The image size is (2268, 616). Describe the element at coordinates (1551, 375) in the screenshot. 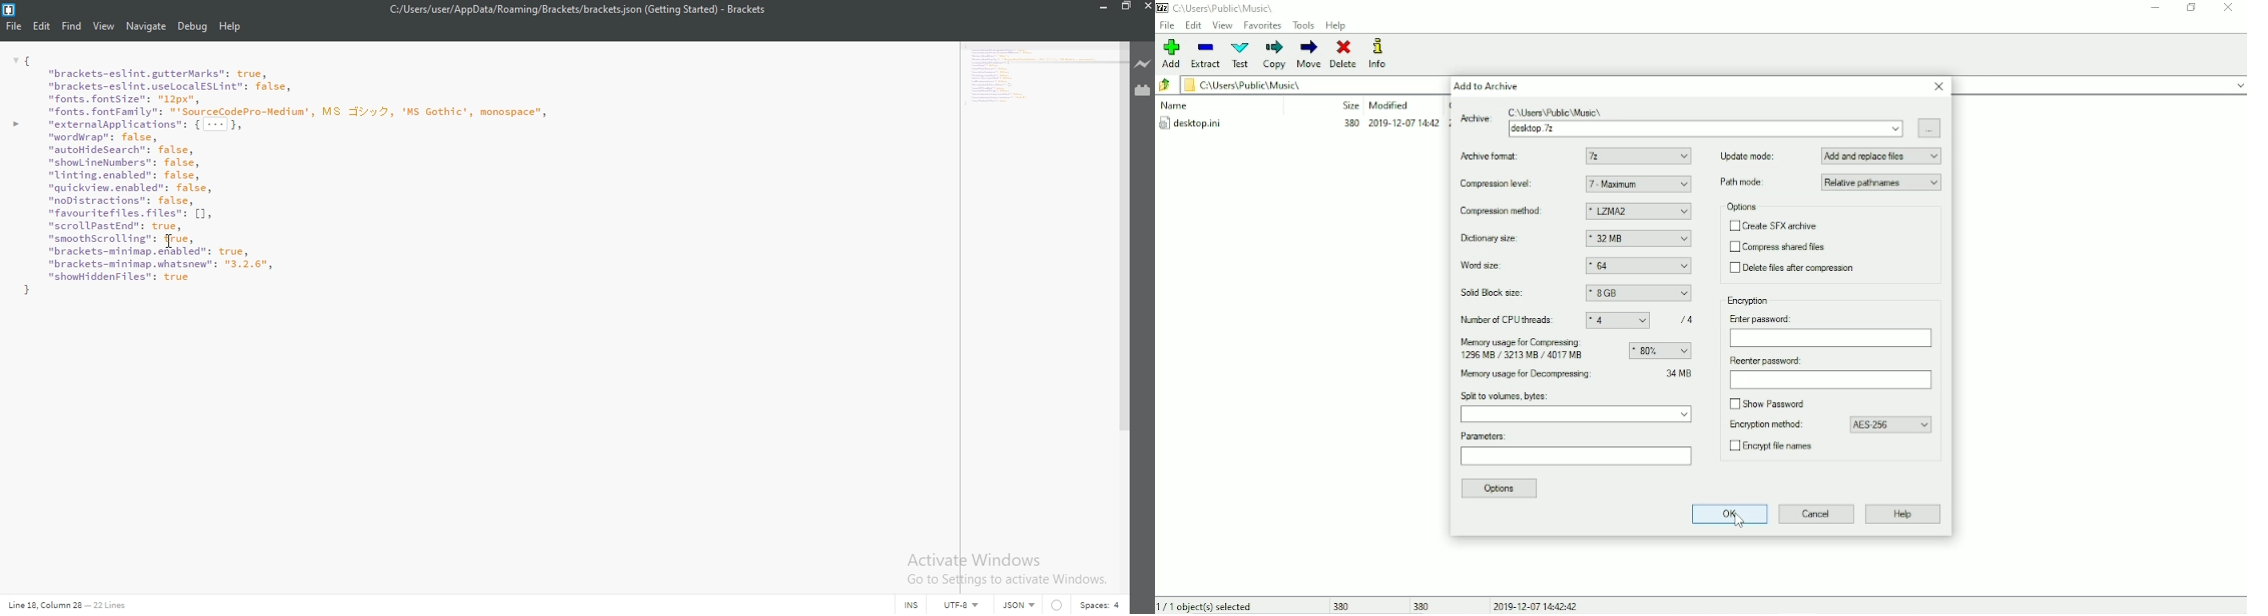

I see `Memory usage for decompressing` at that location.